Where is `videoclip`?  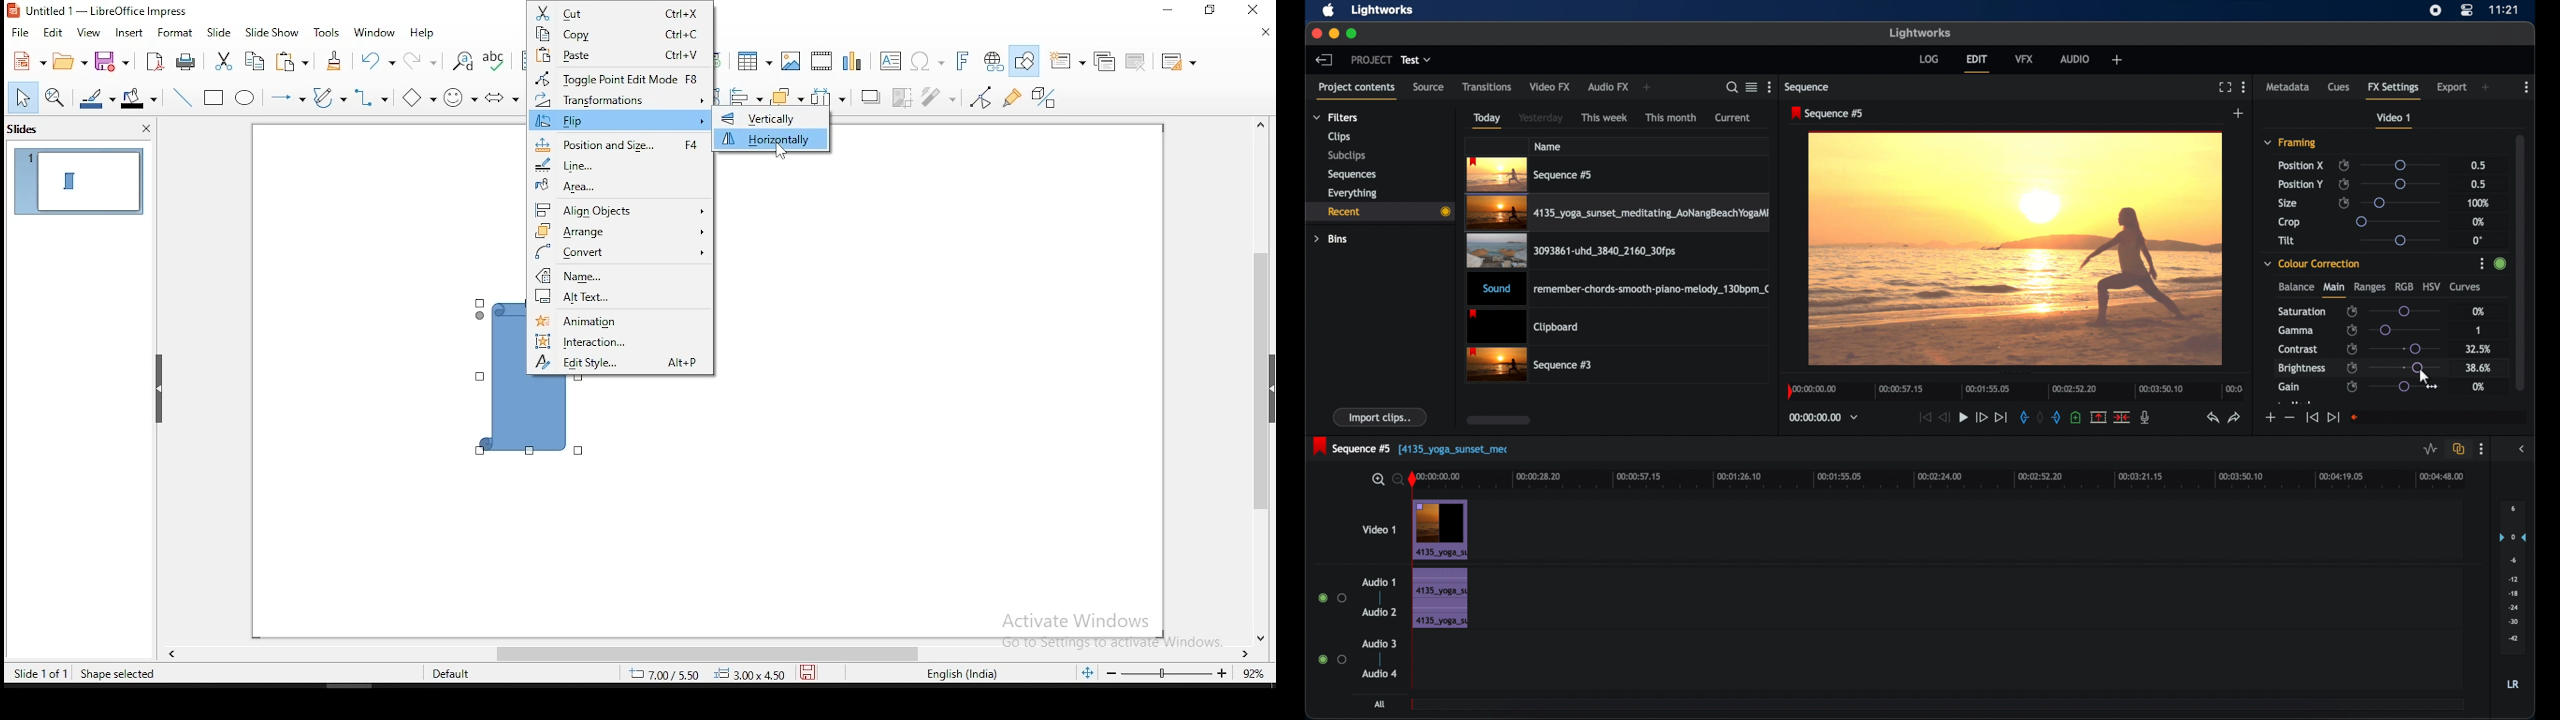
videoclip is located at coordinates (1531, 175).